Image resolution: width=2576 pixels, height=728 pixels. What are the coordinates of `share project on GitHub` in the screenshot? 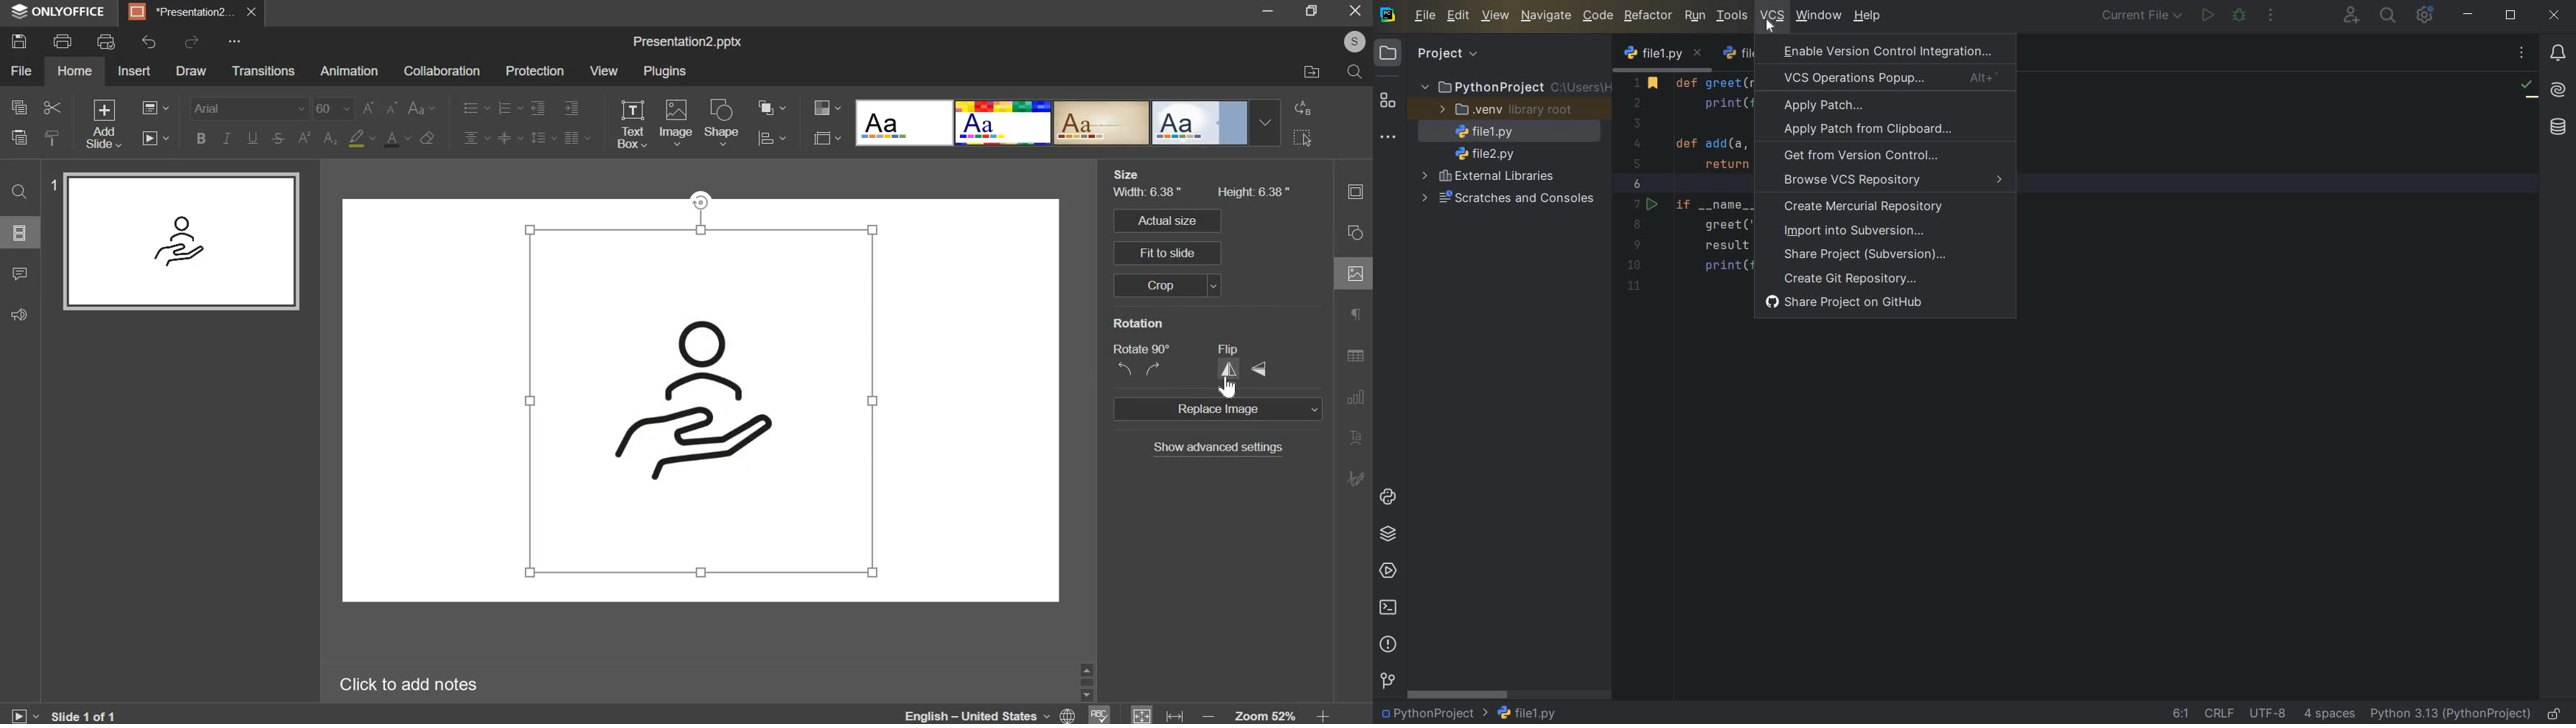 It's located at (1850, 303).